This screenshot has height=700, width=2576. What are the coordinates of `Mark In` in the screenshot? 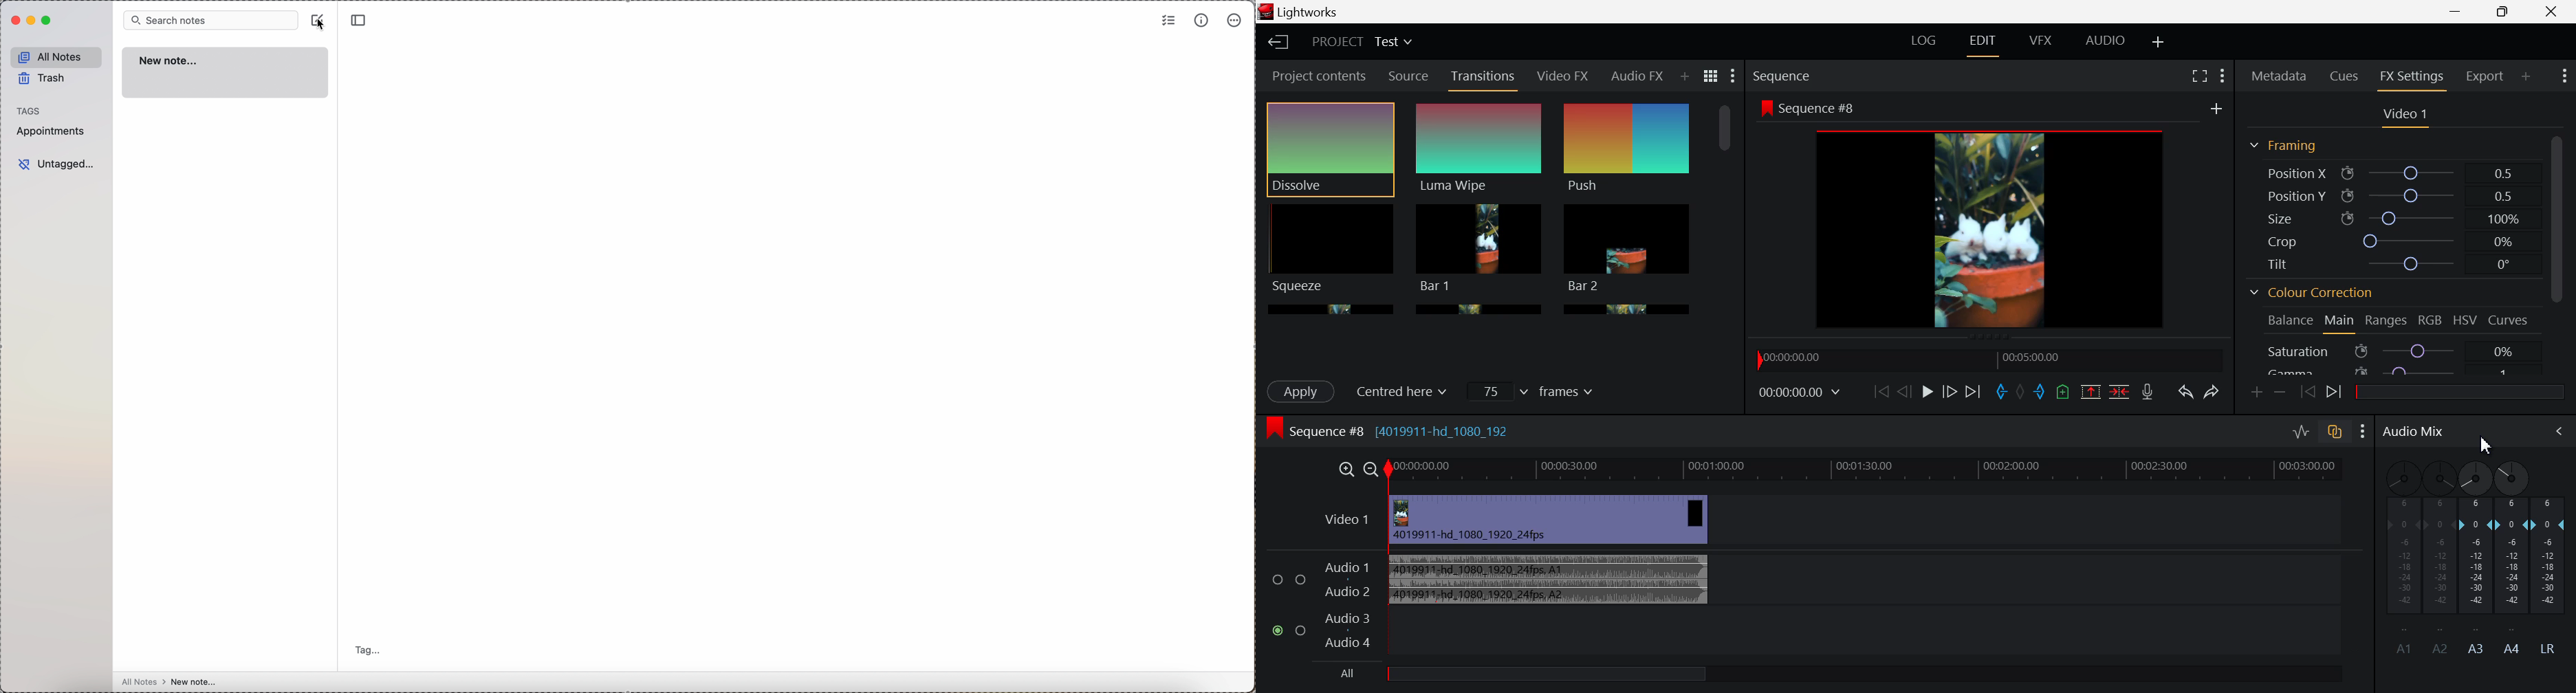 It's located at (2002, 393).